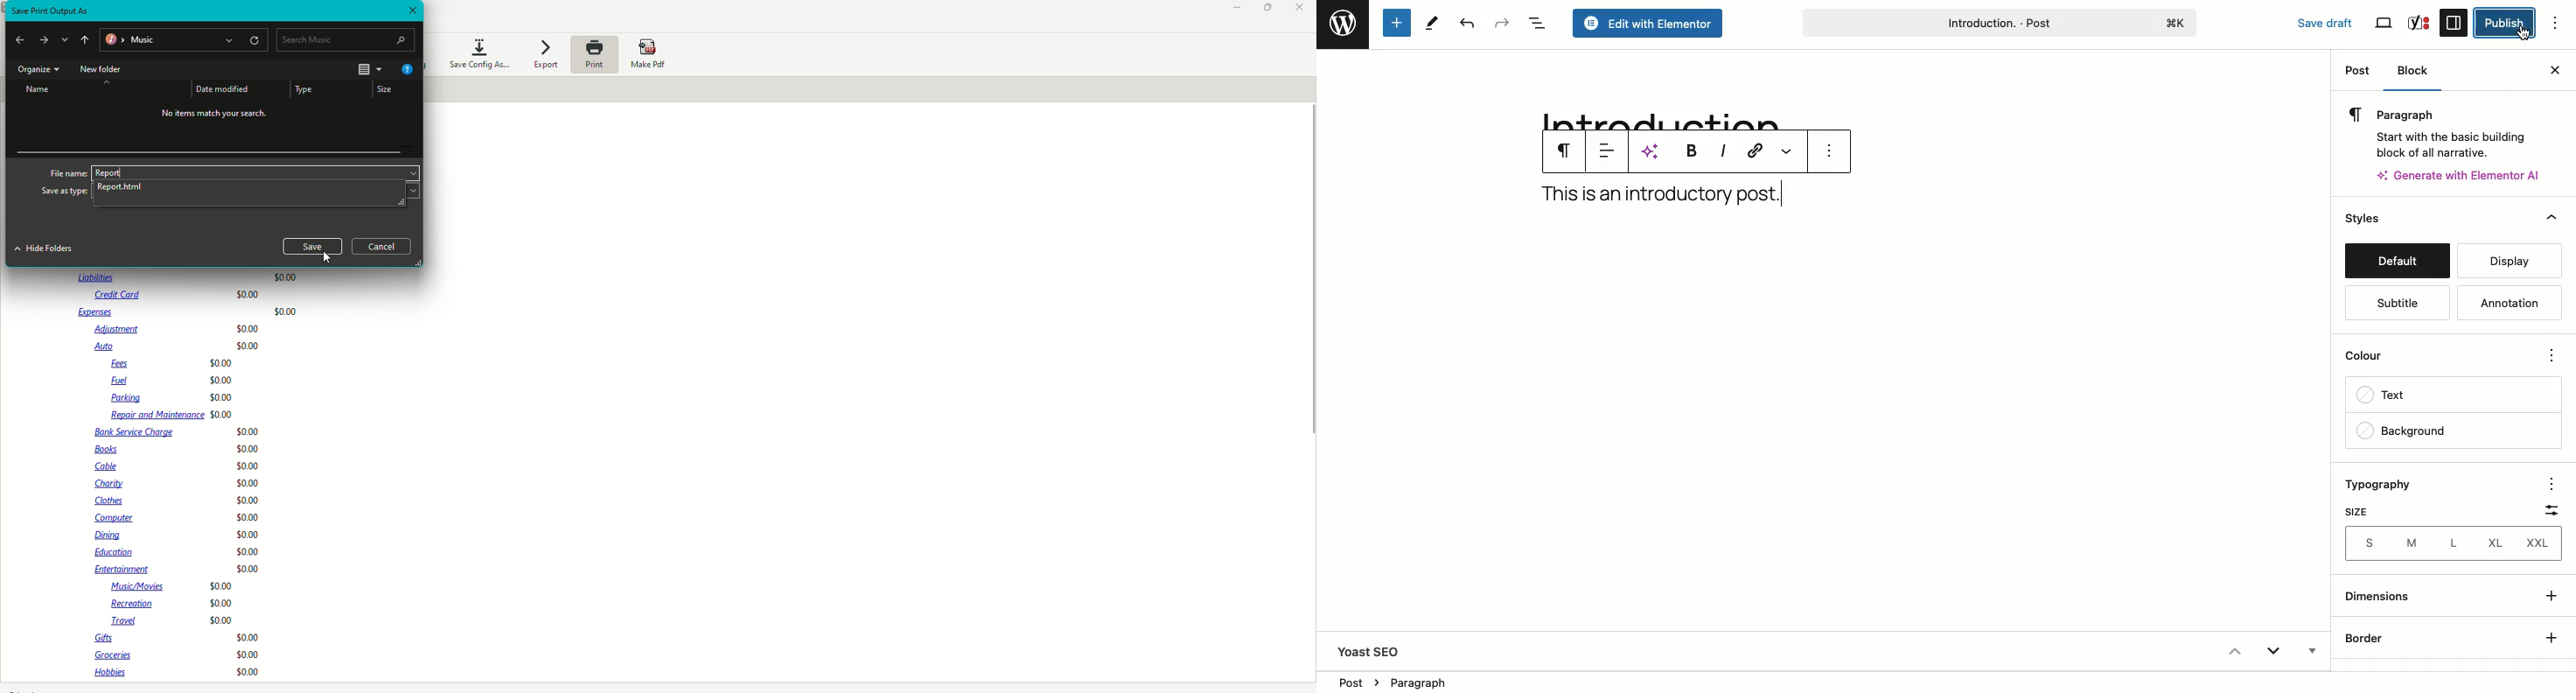  Describe the element at coordinates (2386, 486) in the screenshot. I see `Typography ` at that location.